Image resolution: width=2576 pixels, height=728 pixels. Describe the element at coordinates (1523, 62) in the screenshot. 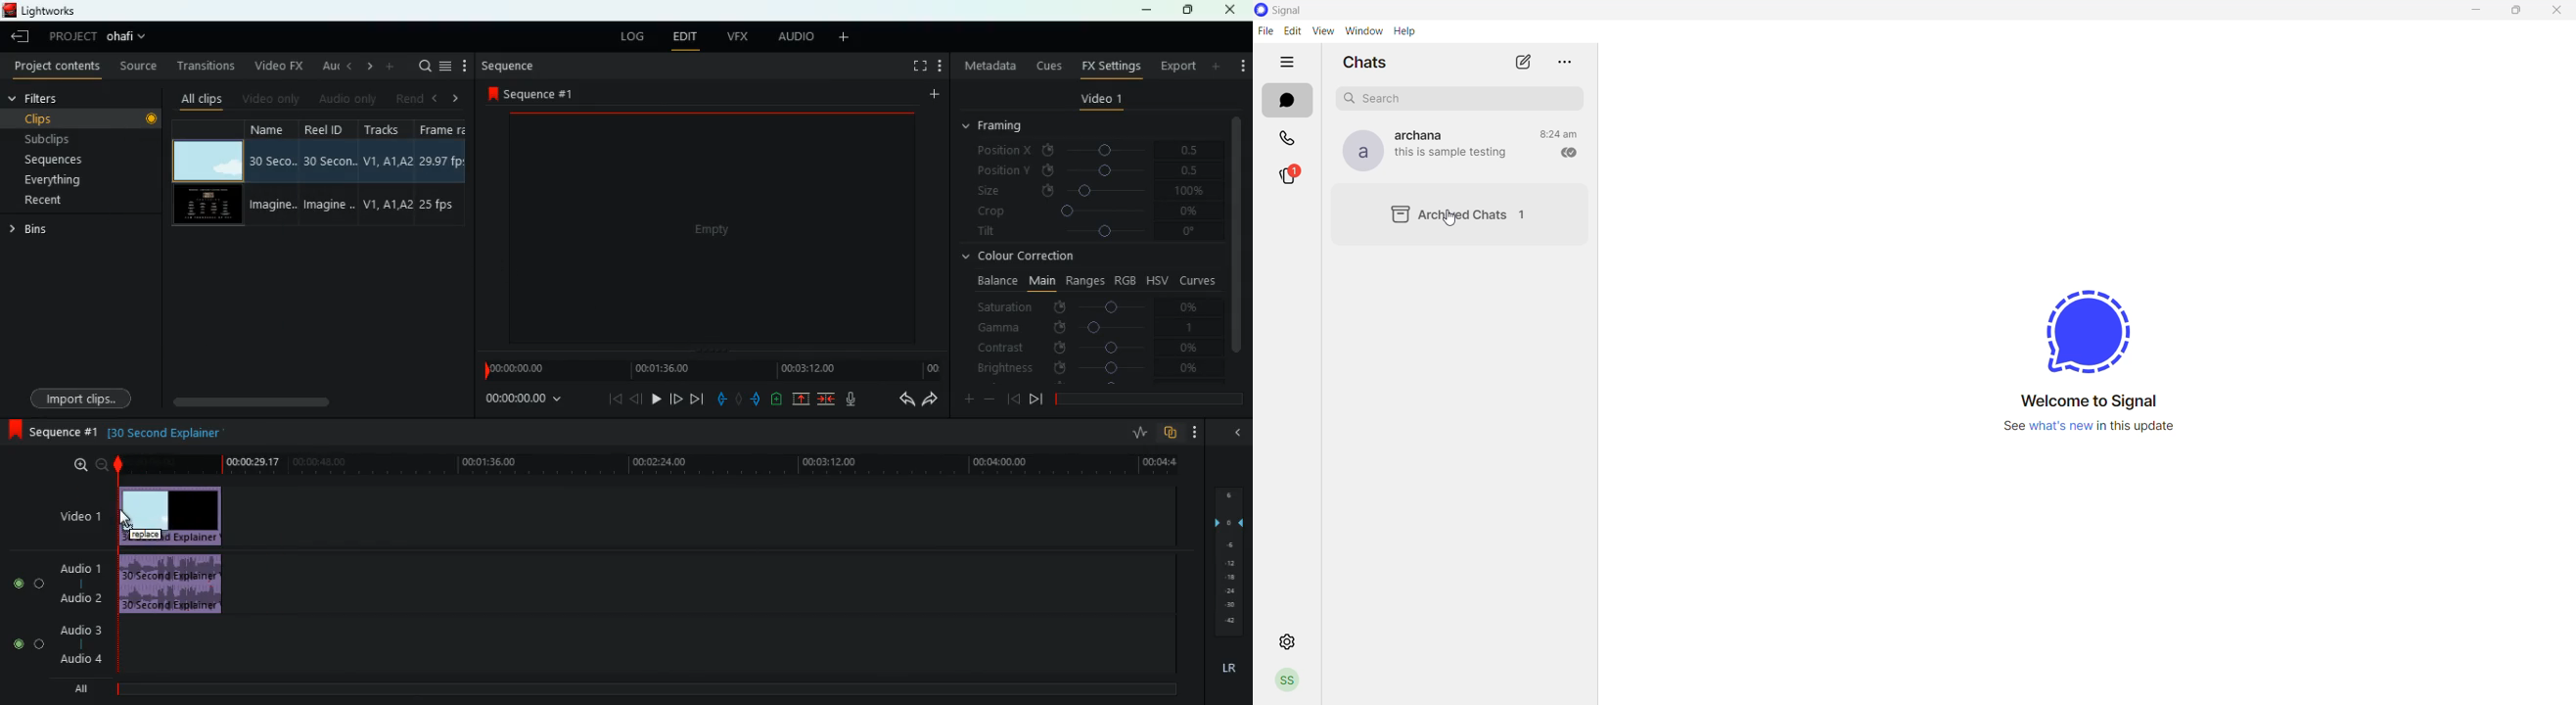

I see `new chats` at that location.